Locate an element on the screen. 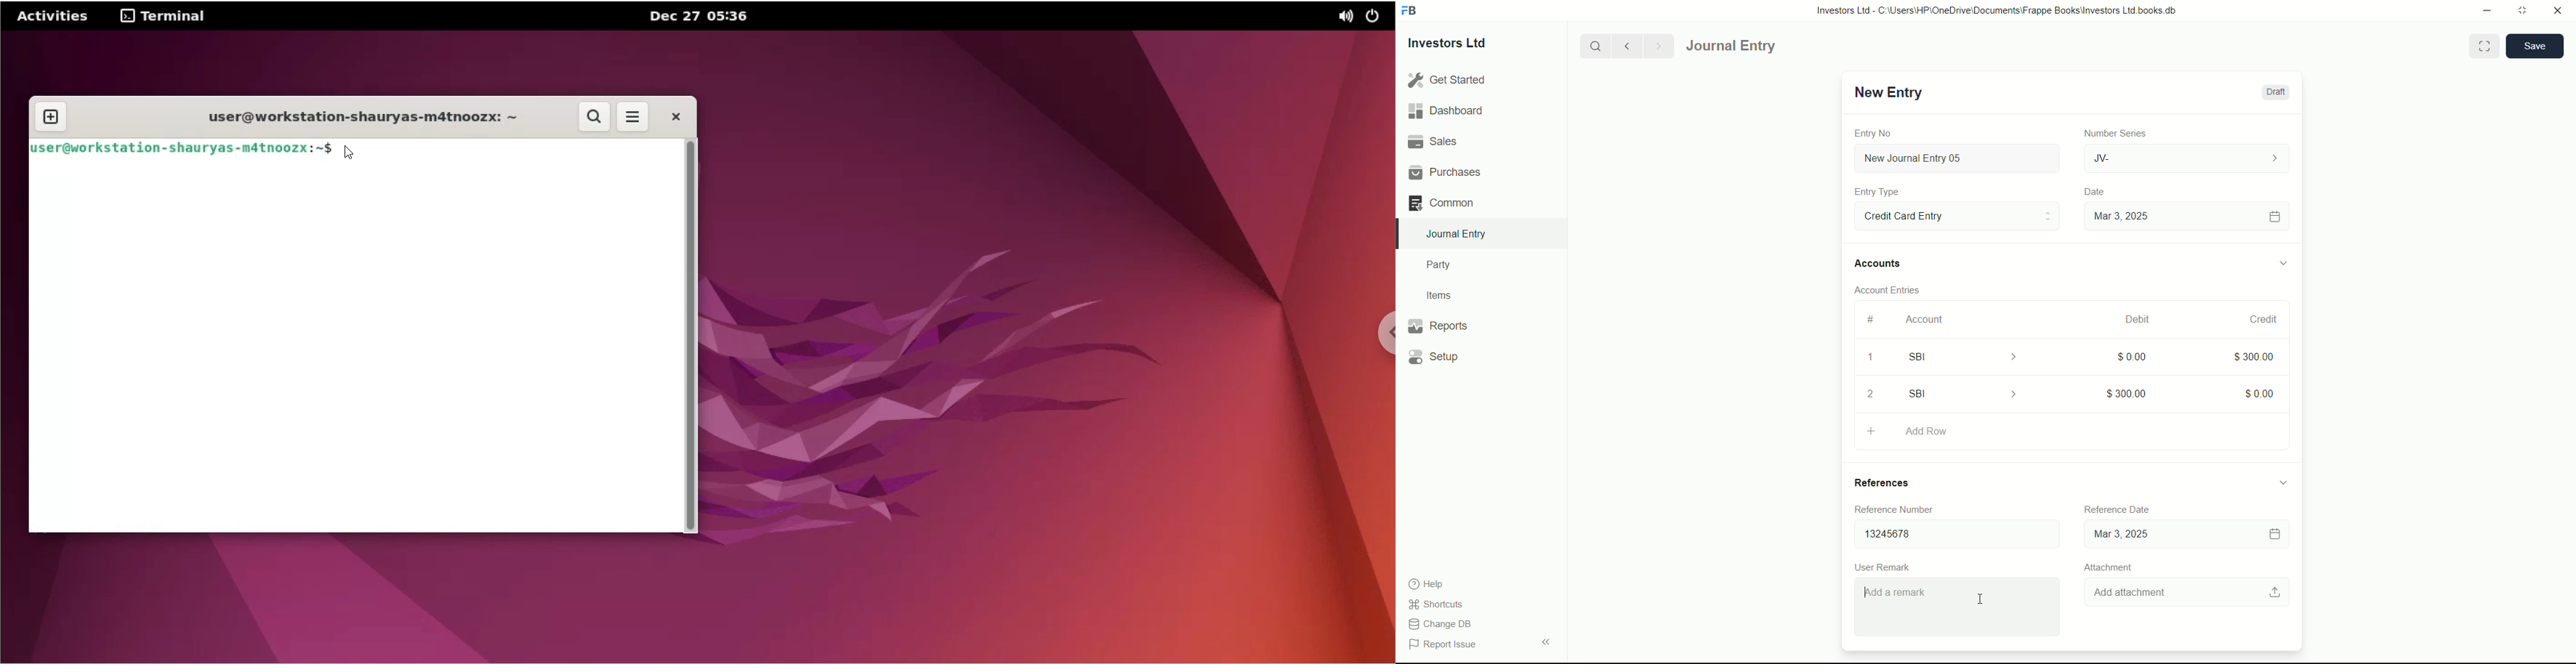 Image resolution: width=2576 pixels, height=672 pixels. maximize is located at coordinates (2523, 9).